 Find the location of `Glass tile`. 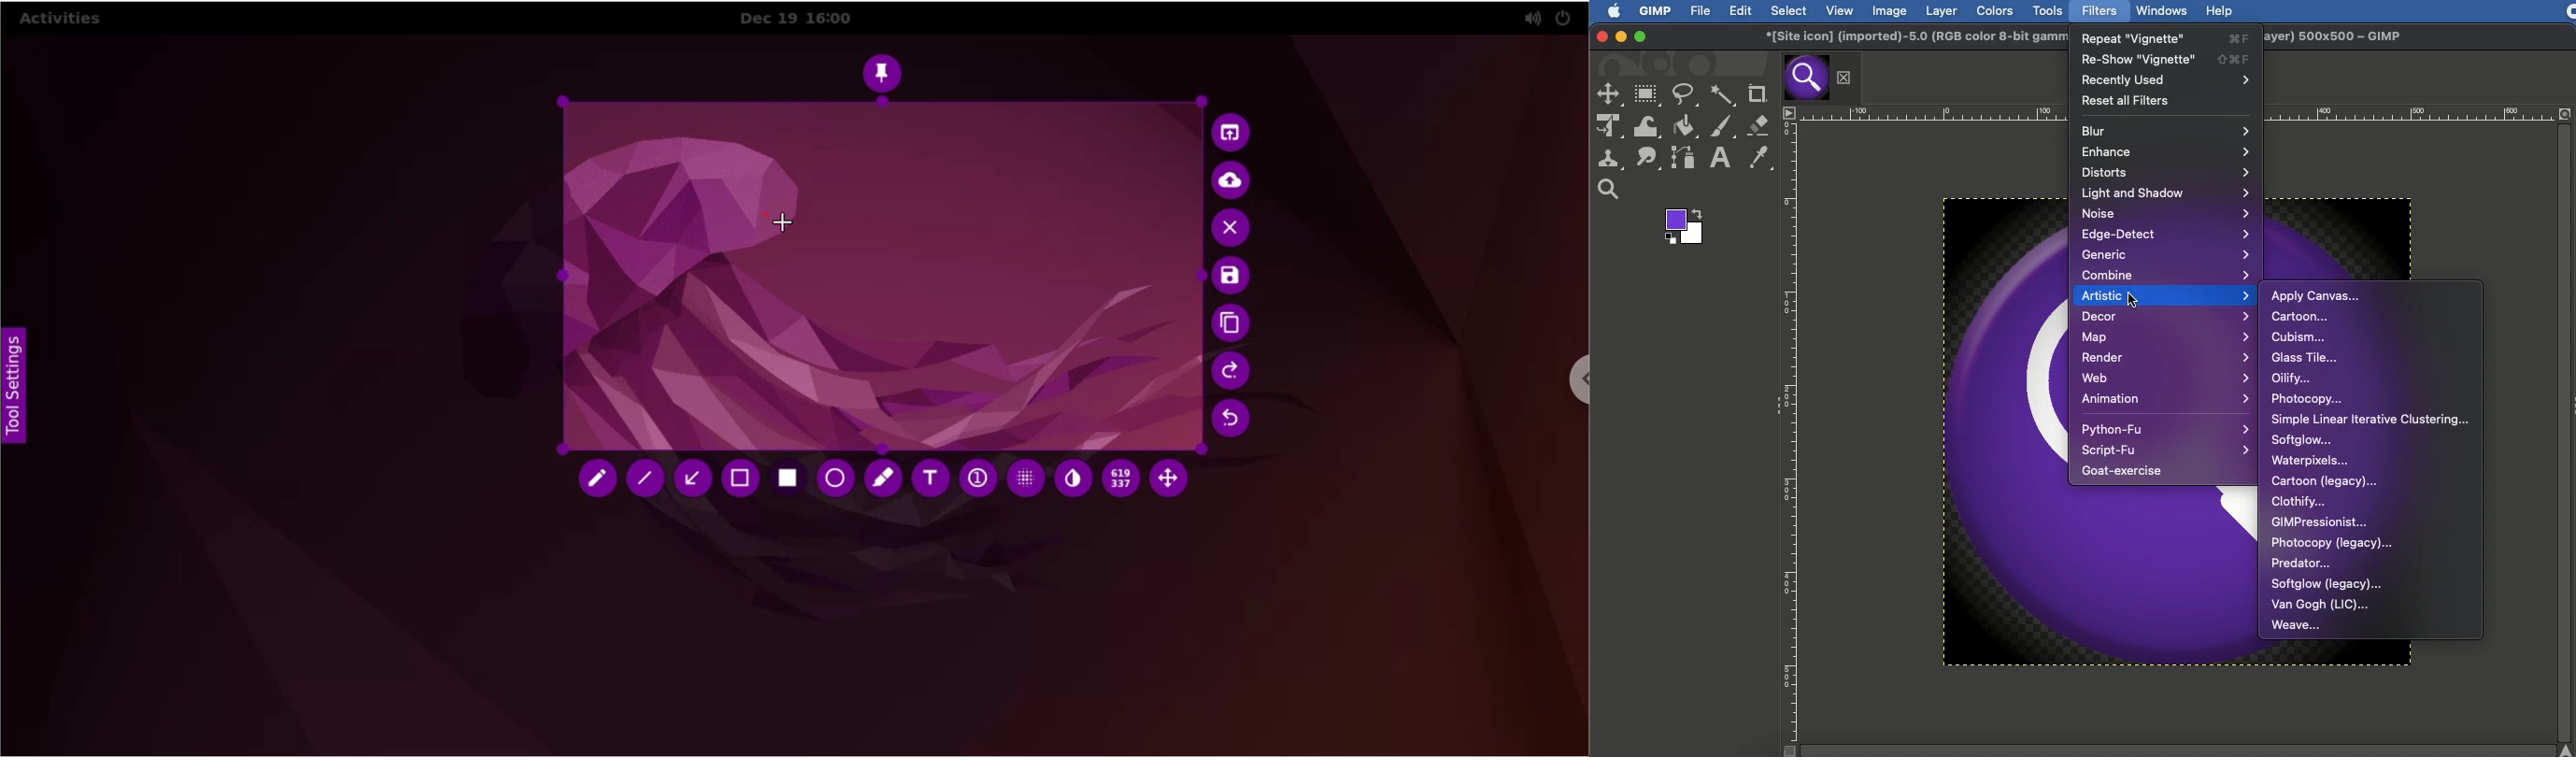

Glass tile is located at coordinates (2307, 357).